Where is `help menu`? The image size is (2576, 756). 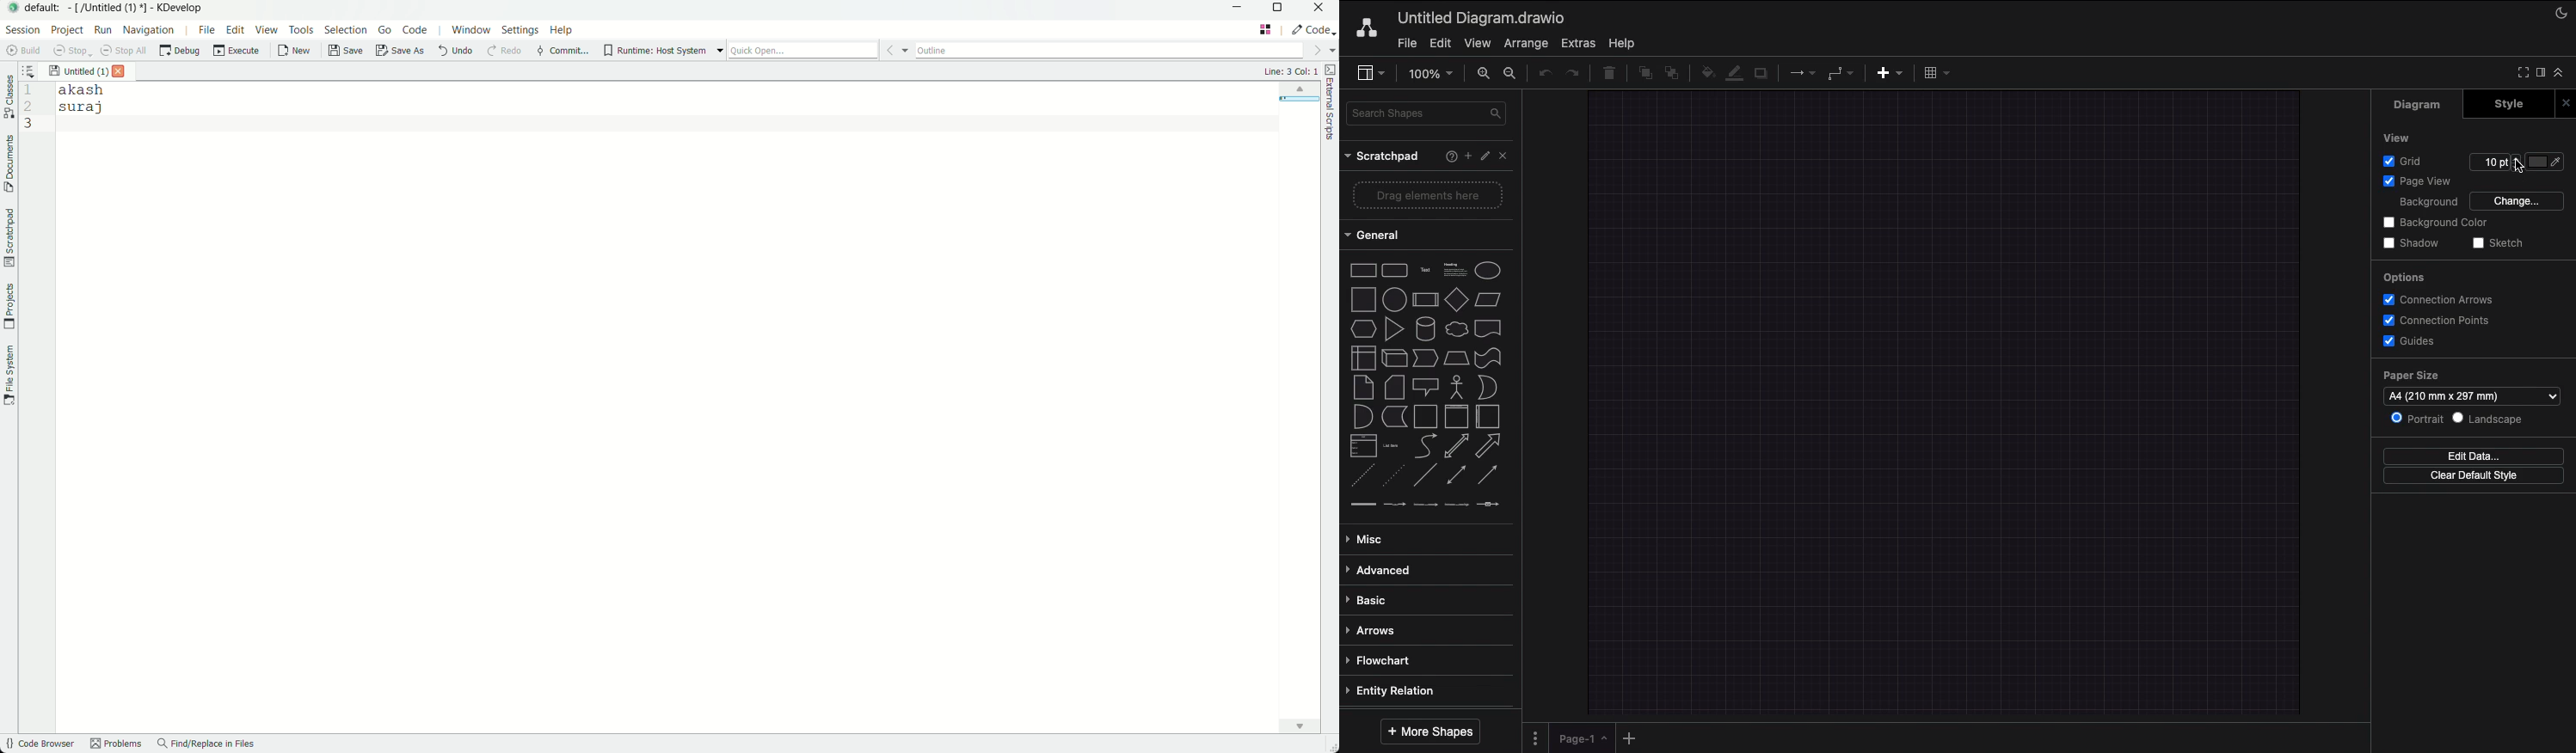
help menu is located at coordinates (564, 29).